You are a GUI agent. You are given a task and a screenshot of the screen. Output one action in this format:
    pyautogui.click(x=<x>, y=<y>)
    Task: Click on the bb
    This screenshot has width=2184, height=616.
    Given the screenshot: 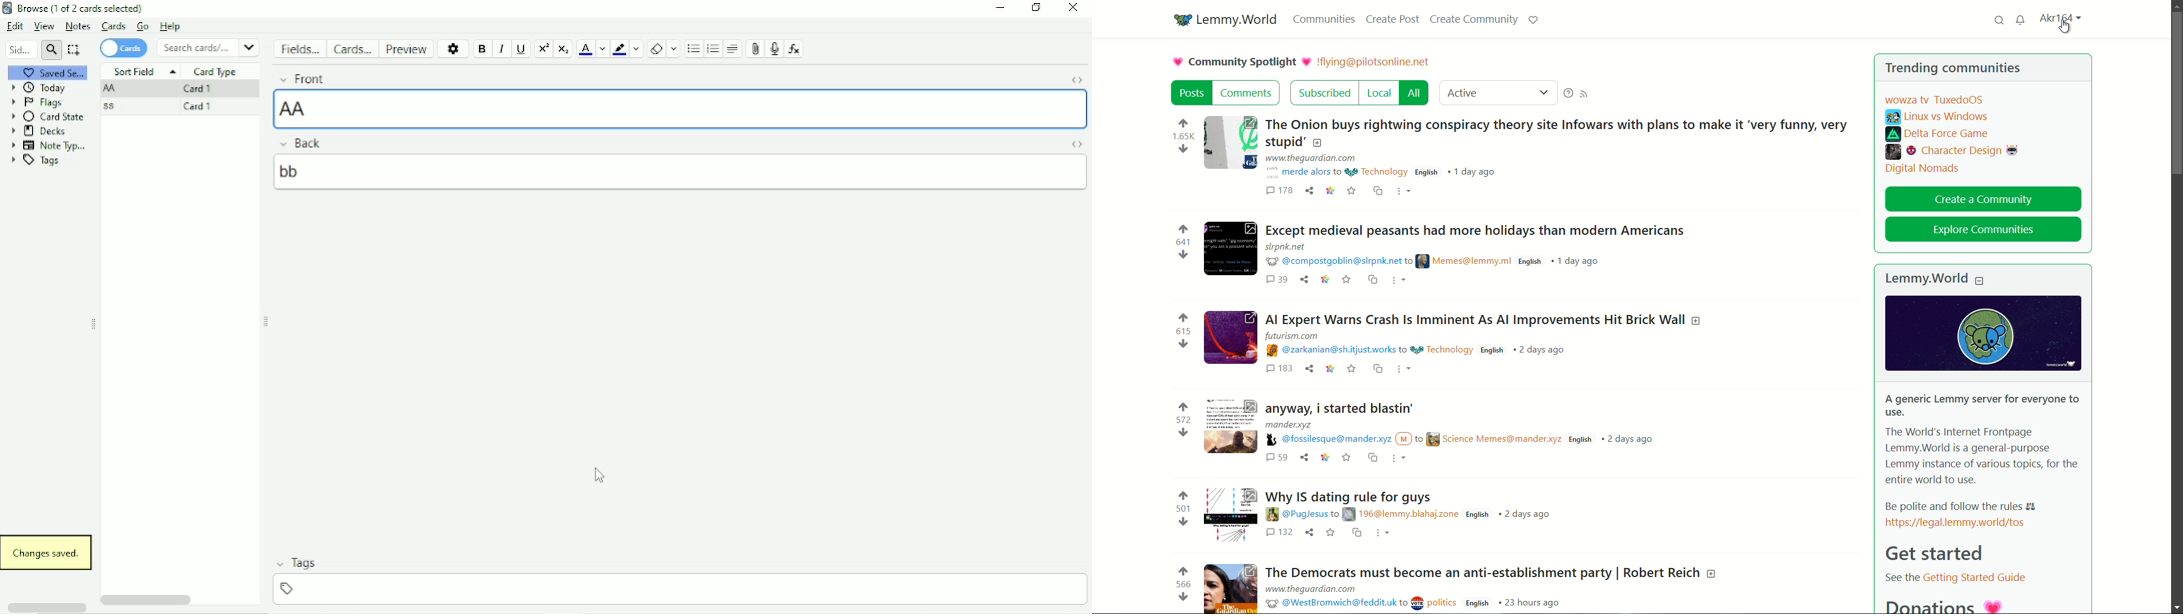 What is the action you would take?
    pyautogui.click(x=682, y=173)
    